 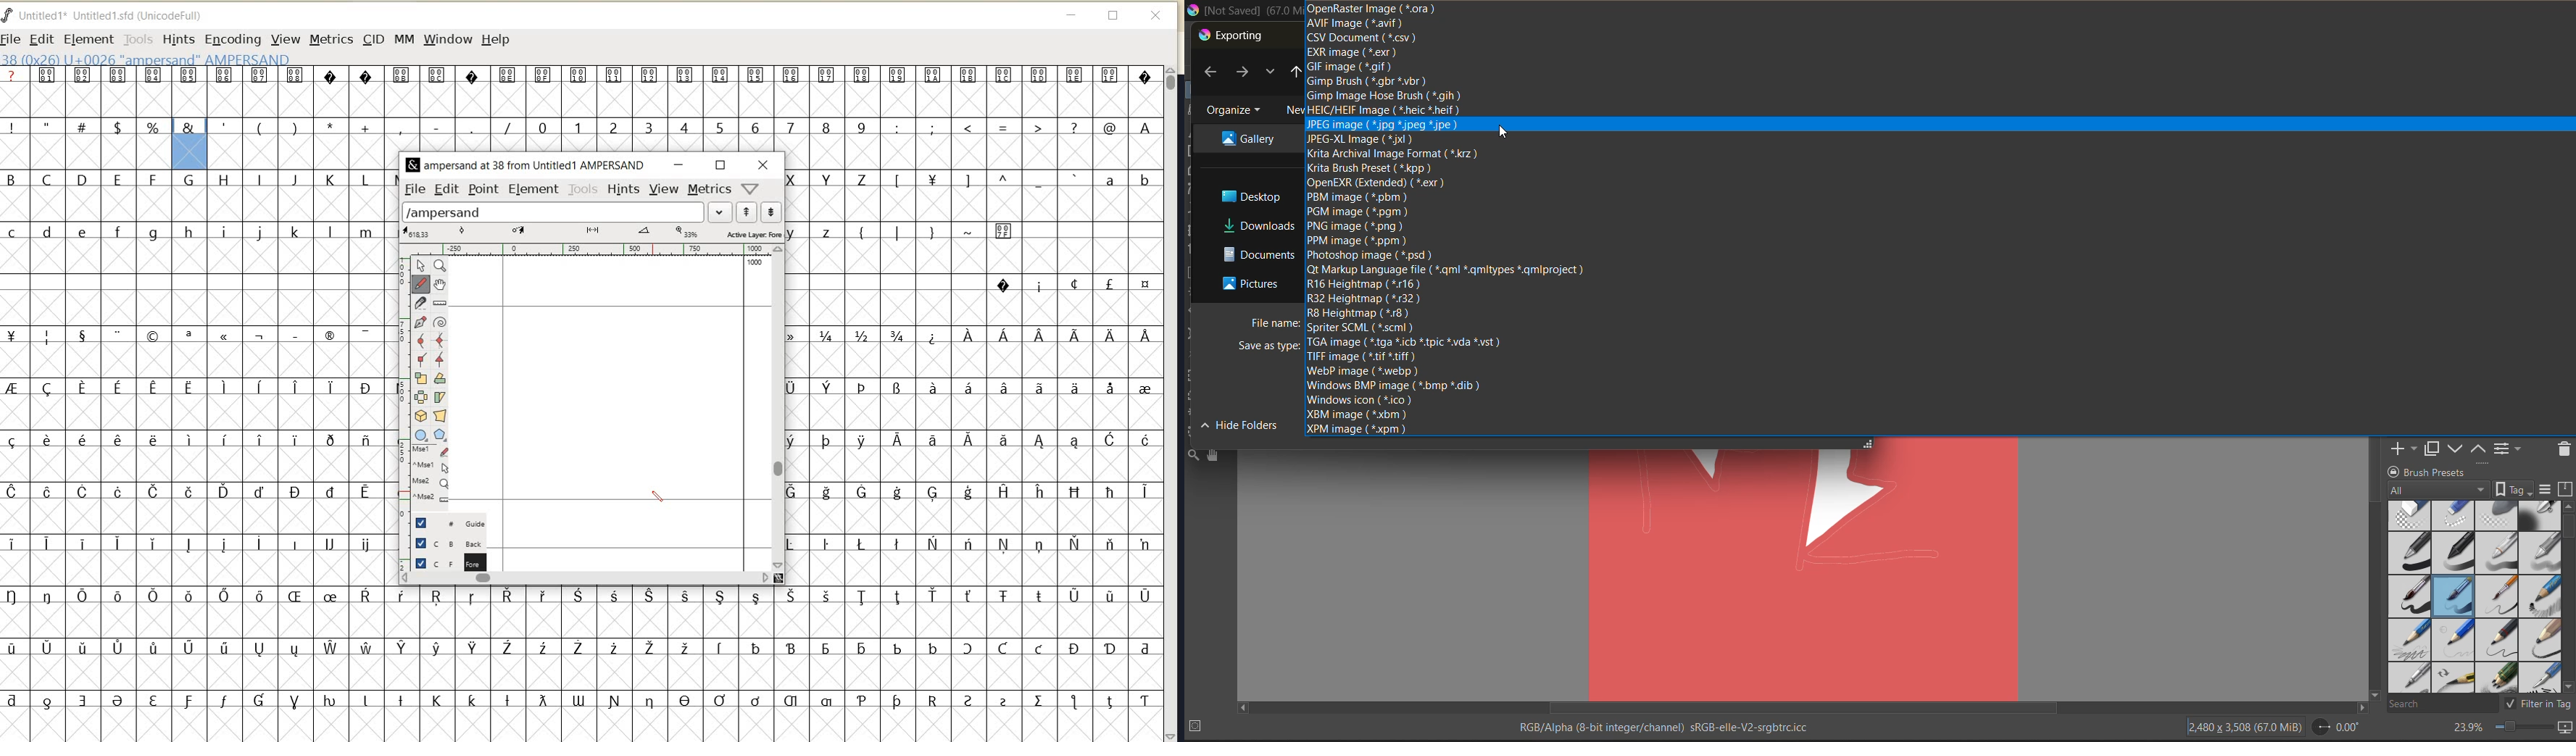 I want to click on BACKGROUND, so click(x=442, y=542).